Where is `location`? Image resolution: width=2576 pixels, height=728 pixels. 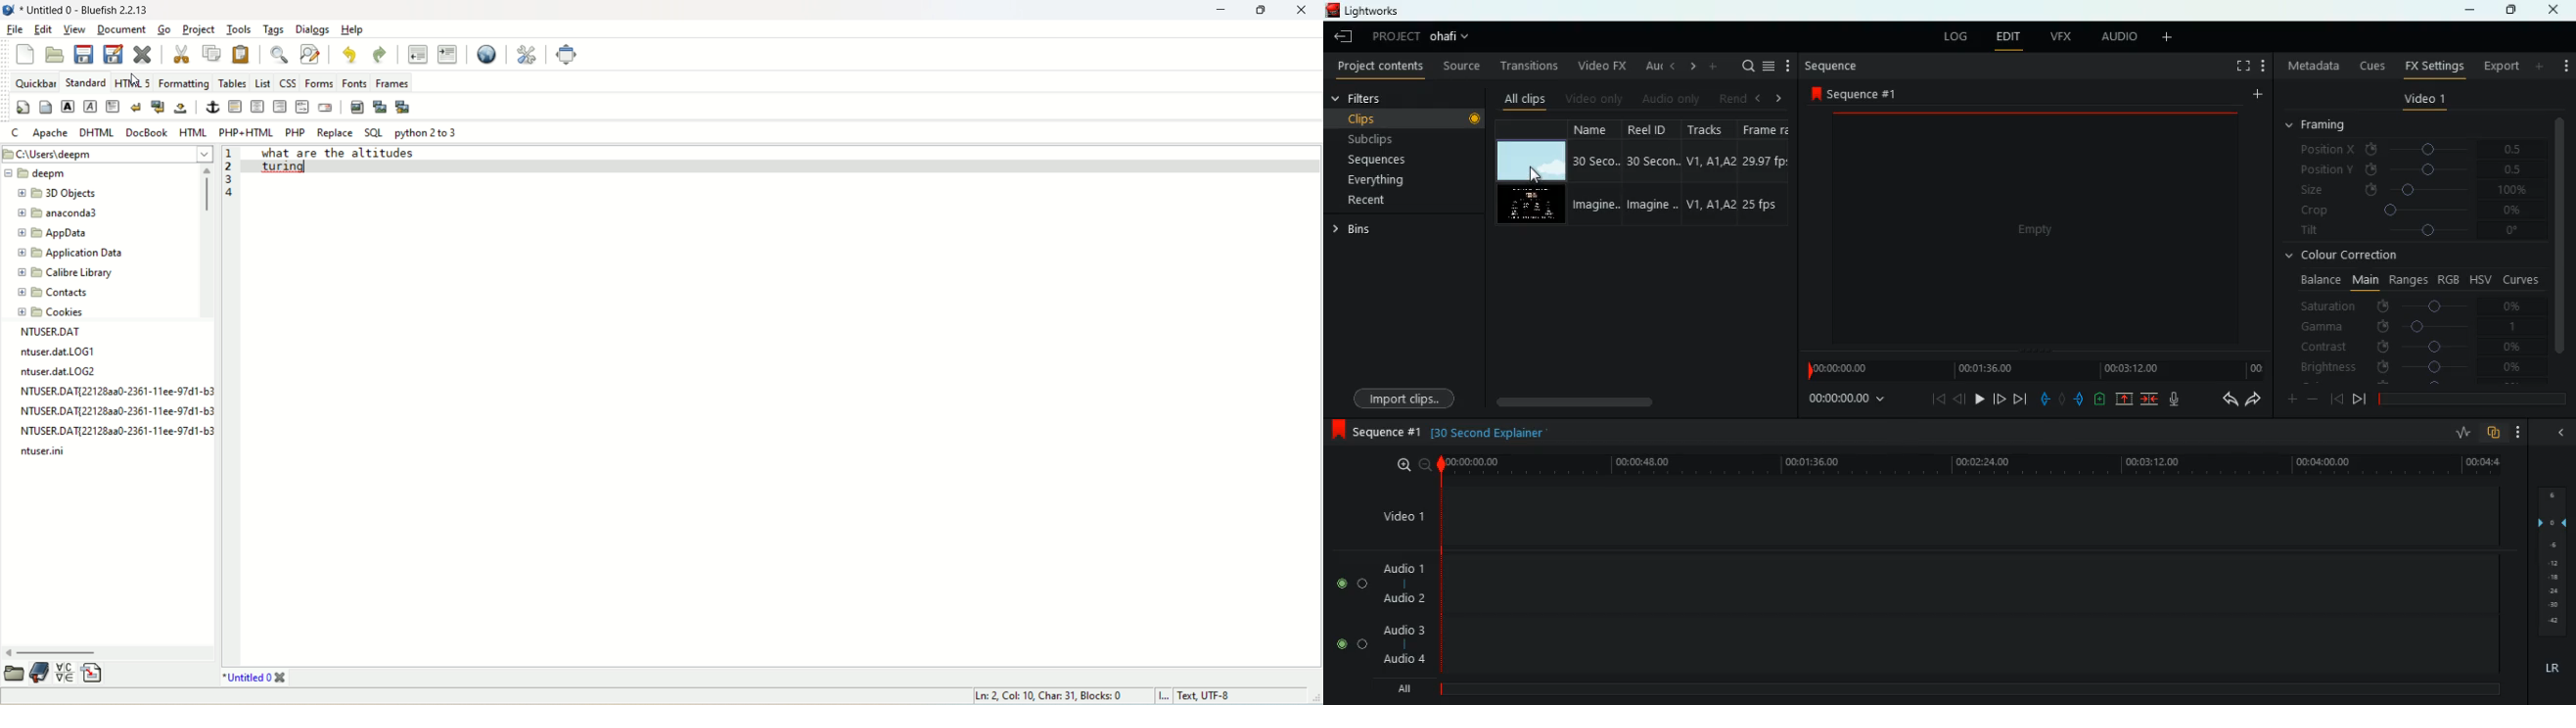 location is located at coordinates (107, 155).